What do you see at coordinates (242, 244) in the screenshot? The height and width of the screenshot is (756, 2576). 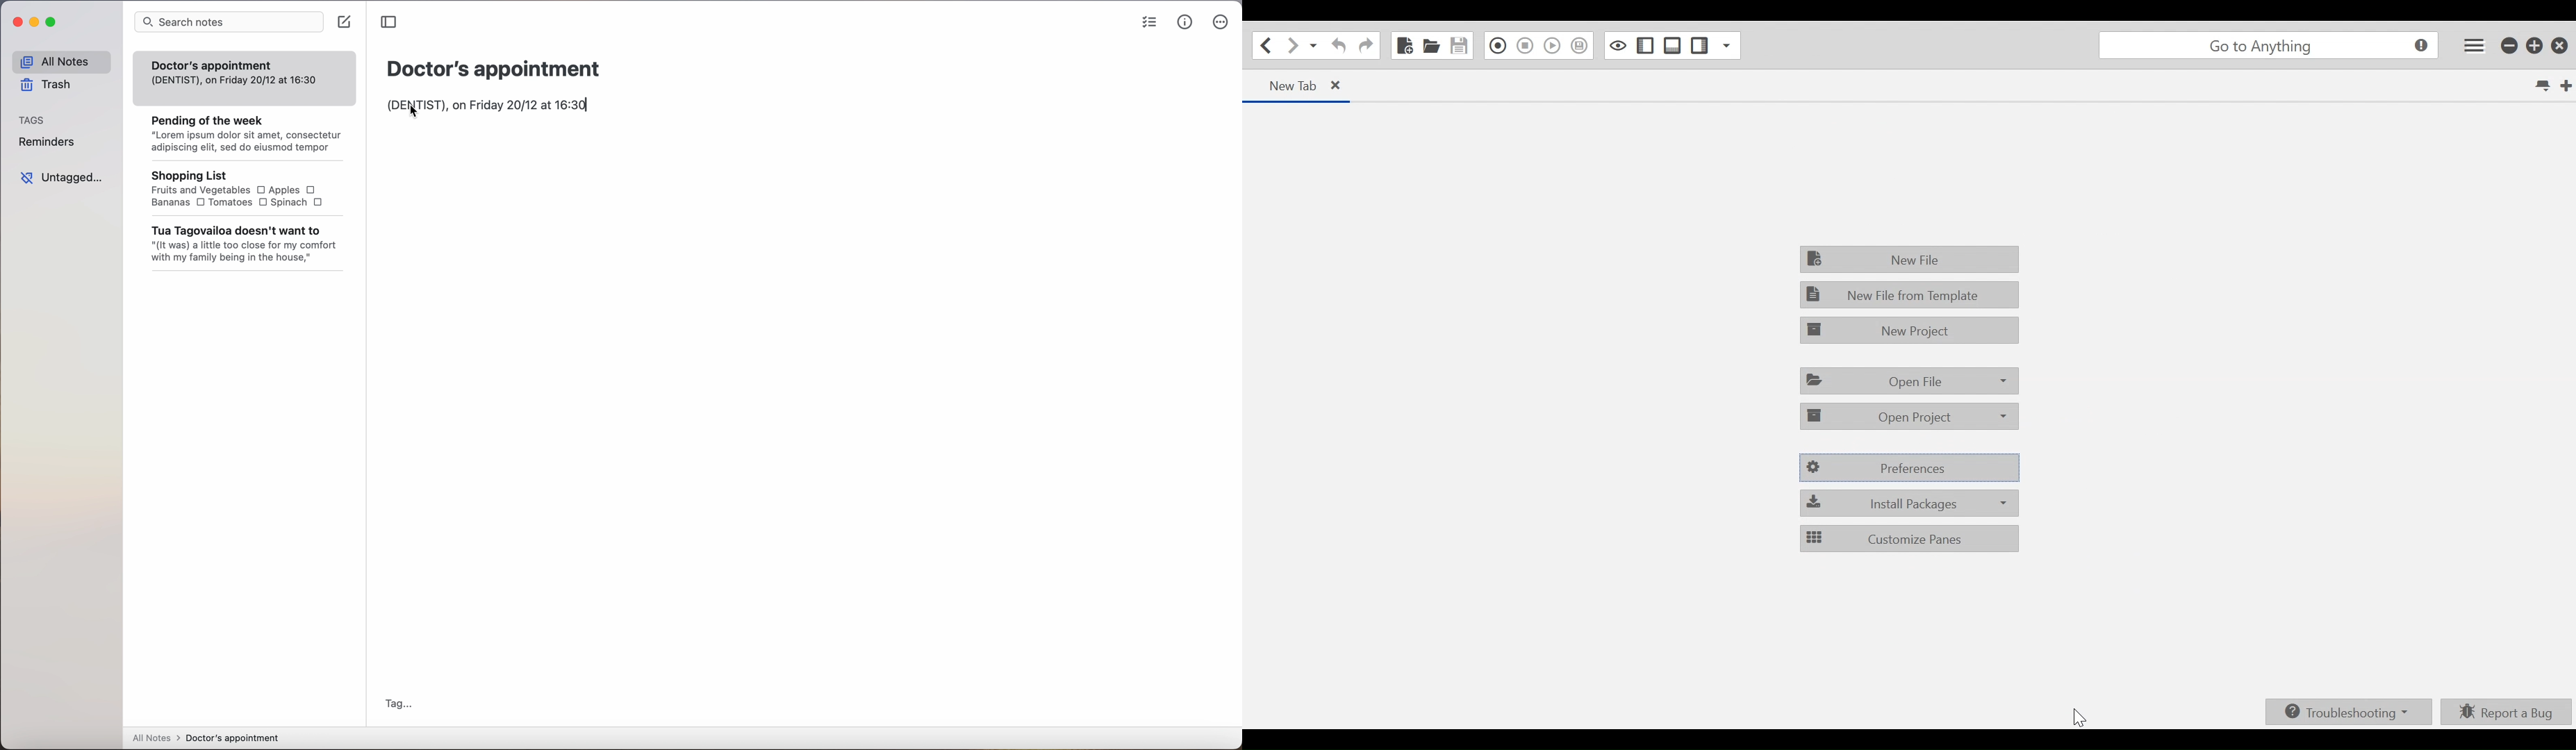 I see `Tua Tagovailoa doesn't want to
"(It was) a little too close for my comfort
with my family being in the house,"` at bounding box center [242, 244].